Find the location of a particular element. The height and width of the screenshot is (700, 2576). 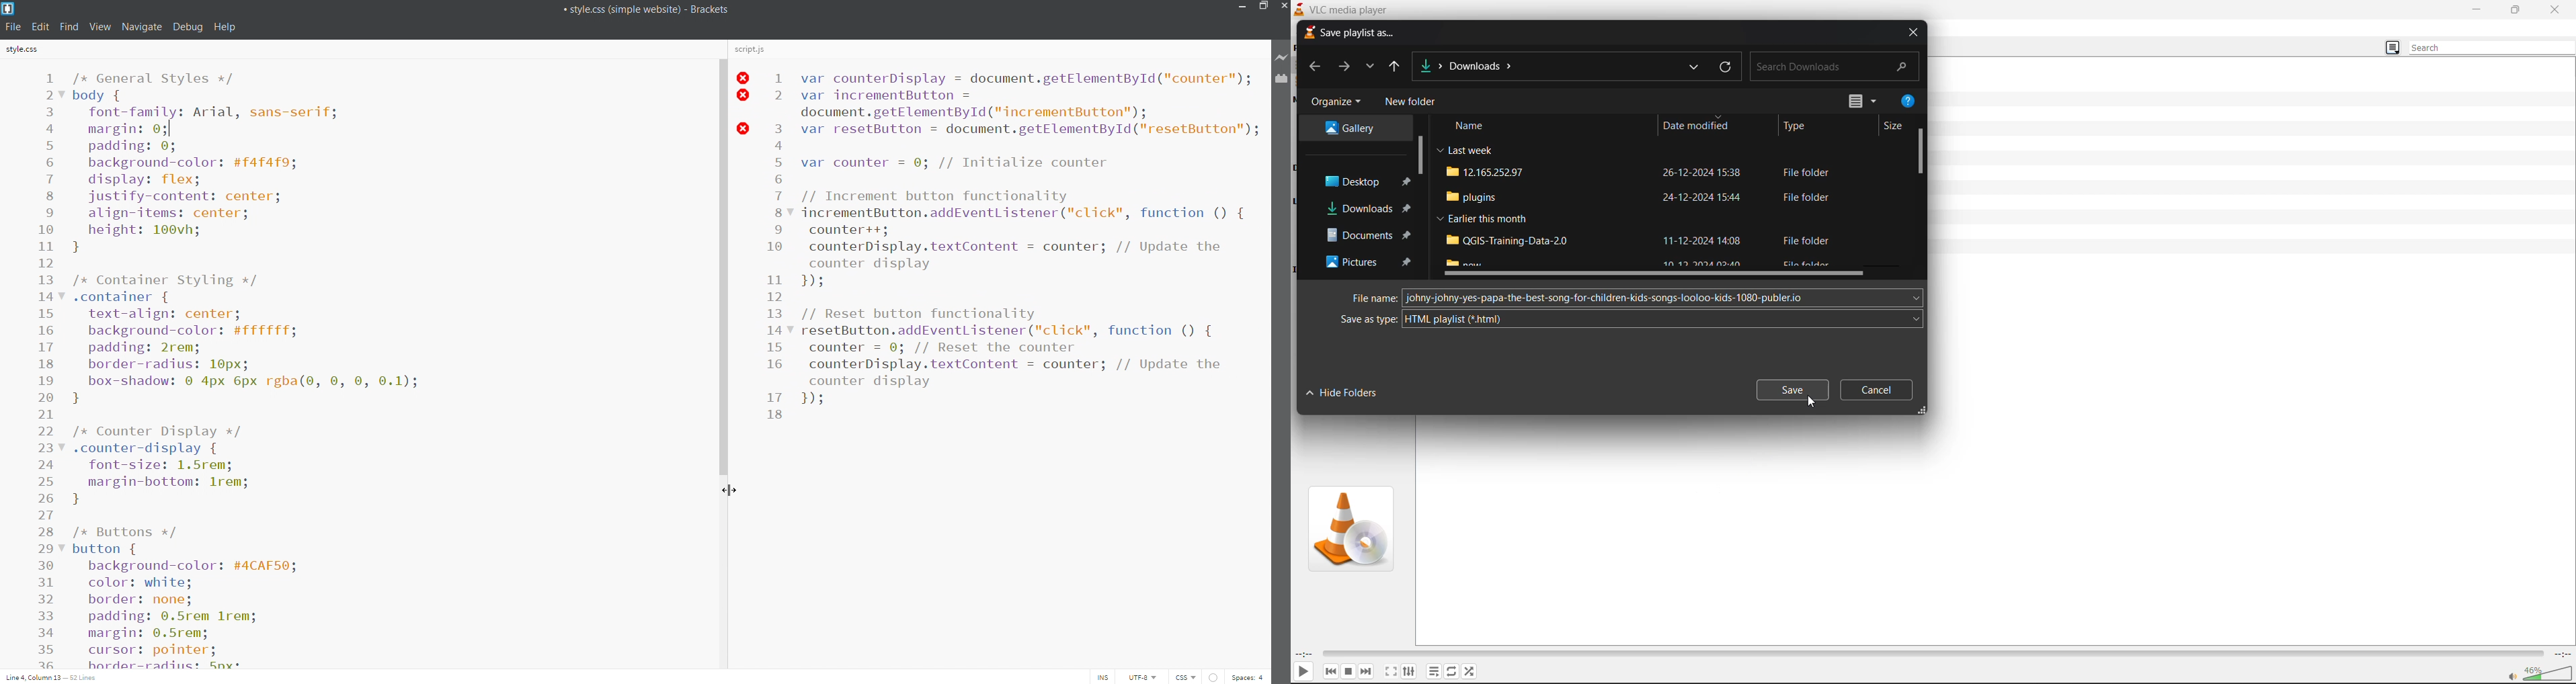

file name , date modified and type is located at coordinates (1661, 174).